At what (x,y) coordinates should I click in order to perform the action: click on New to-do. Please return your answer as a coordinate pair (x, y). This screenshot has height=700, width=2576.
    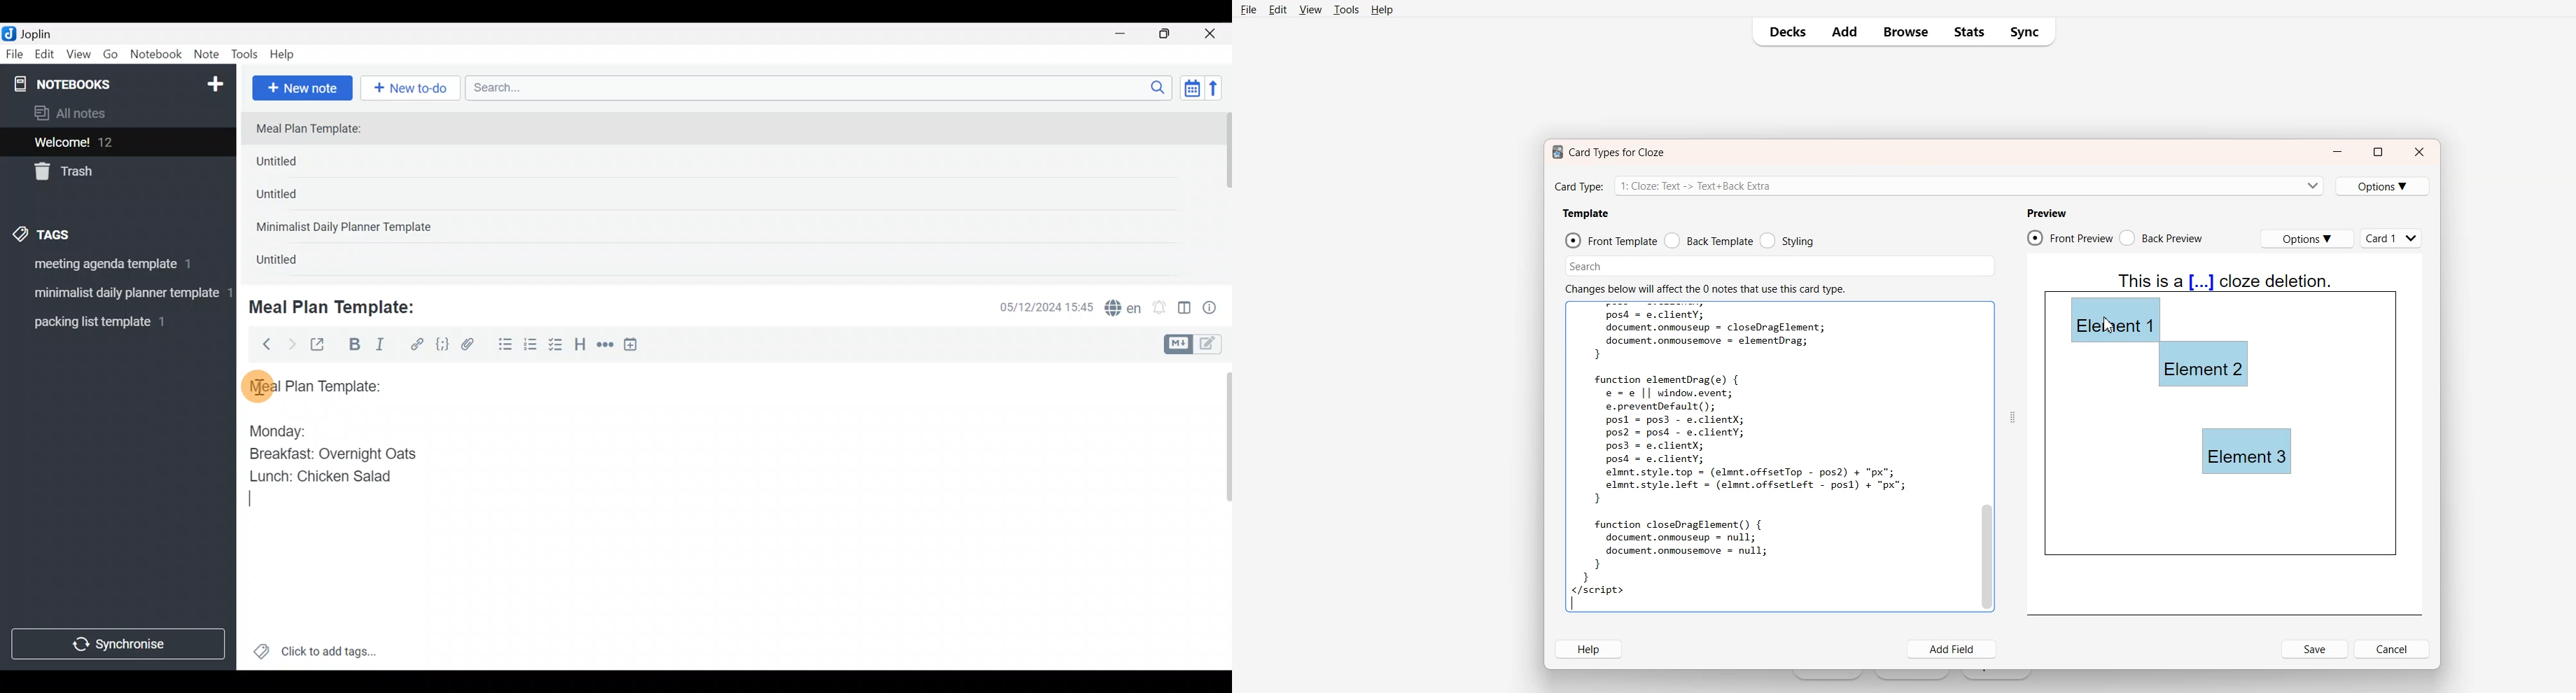
    Looking at the image, I should click on (413, 89).